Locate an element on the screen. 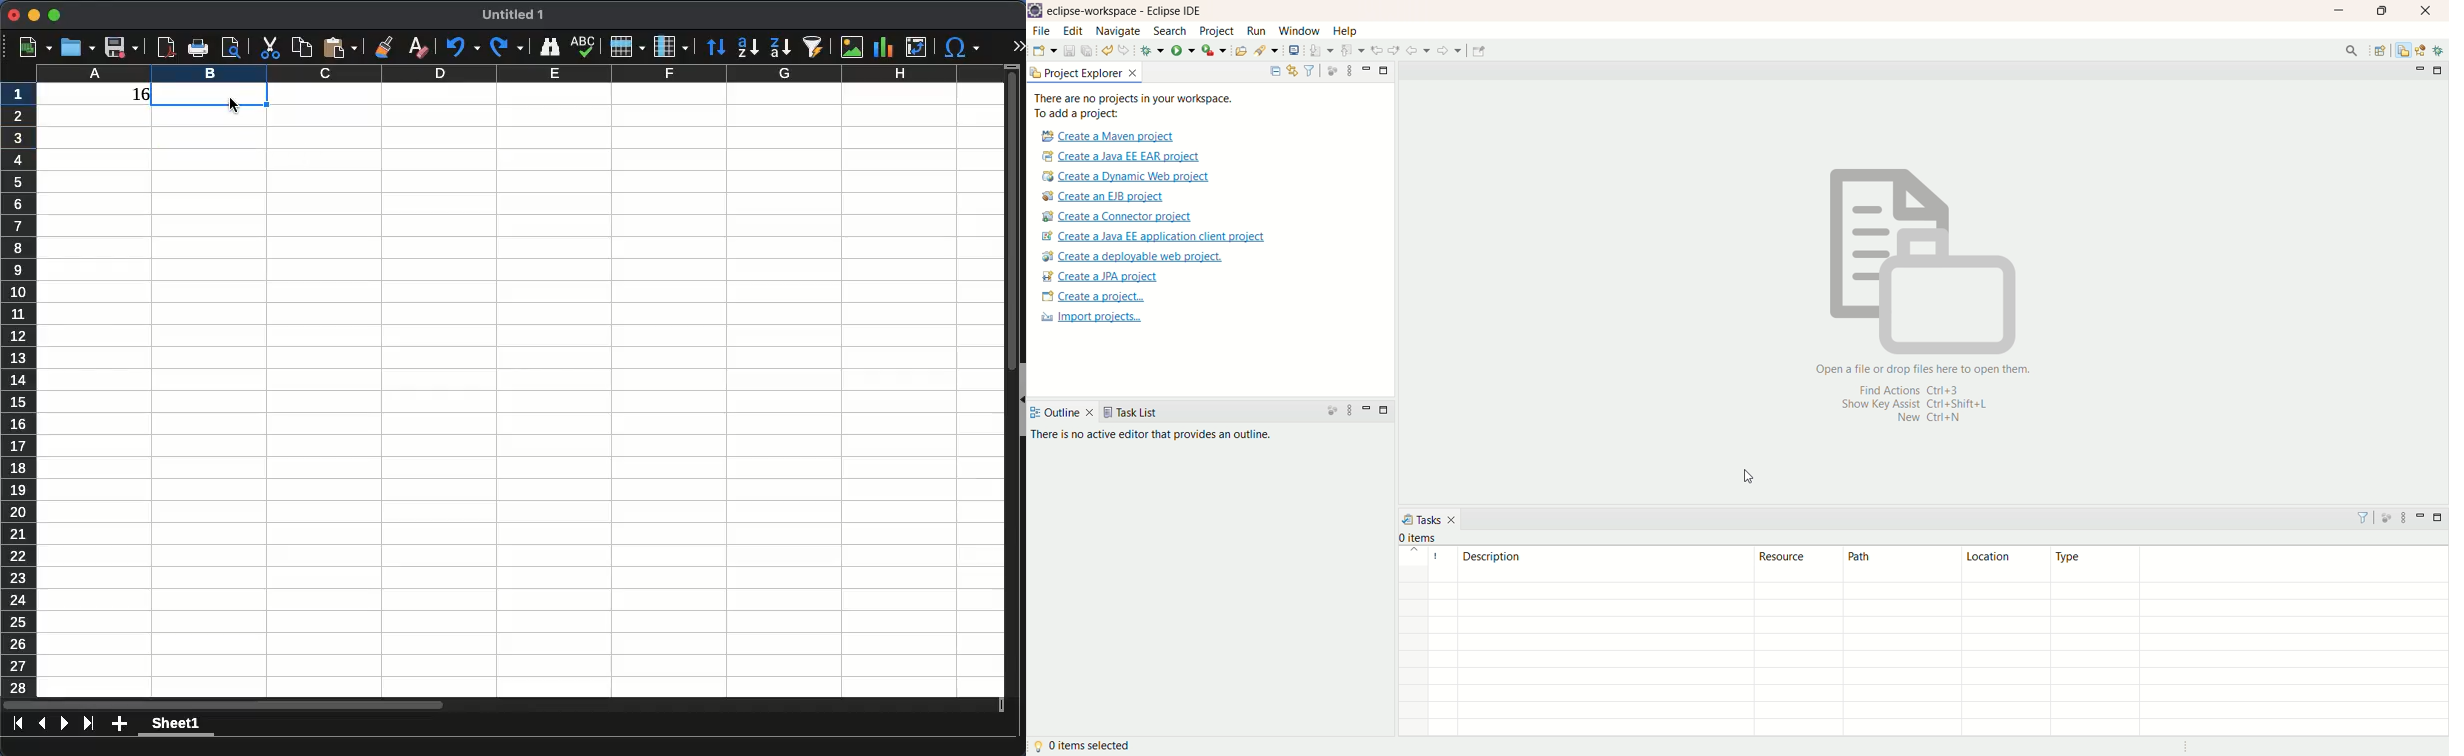 Image resolution: width=2464 pixels, height=756 pixels. next edit location is located at coordinates (1394, 50).